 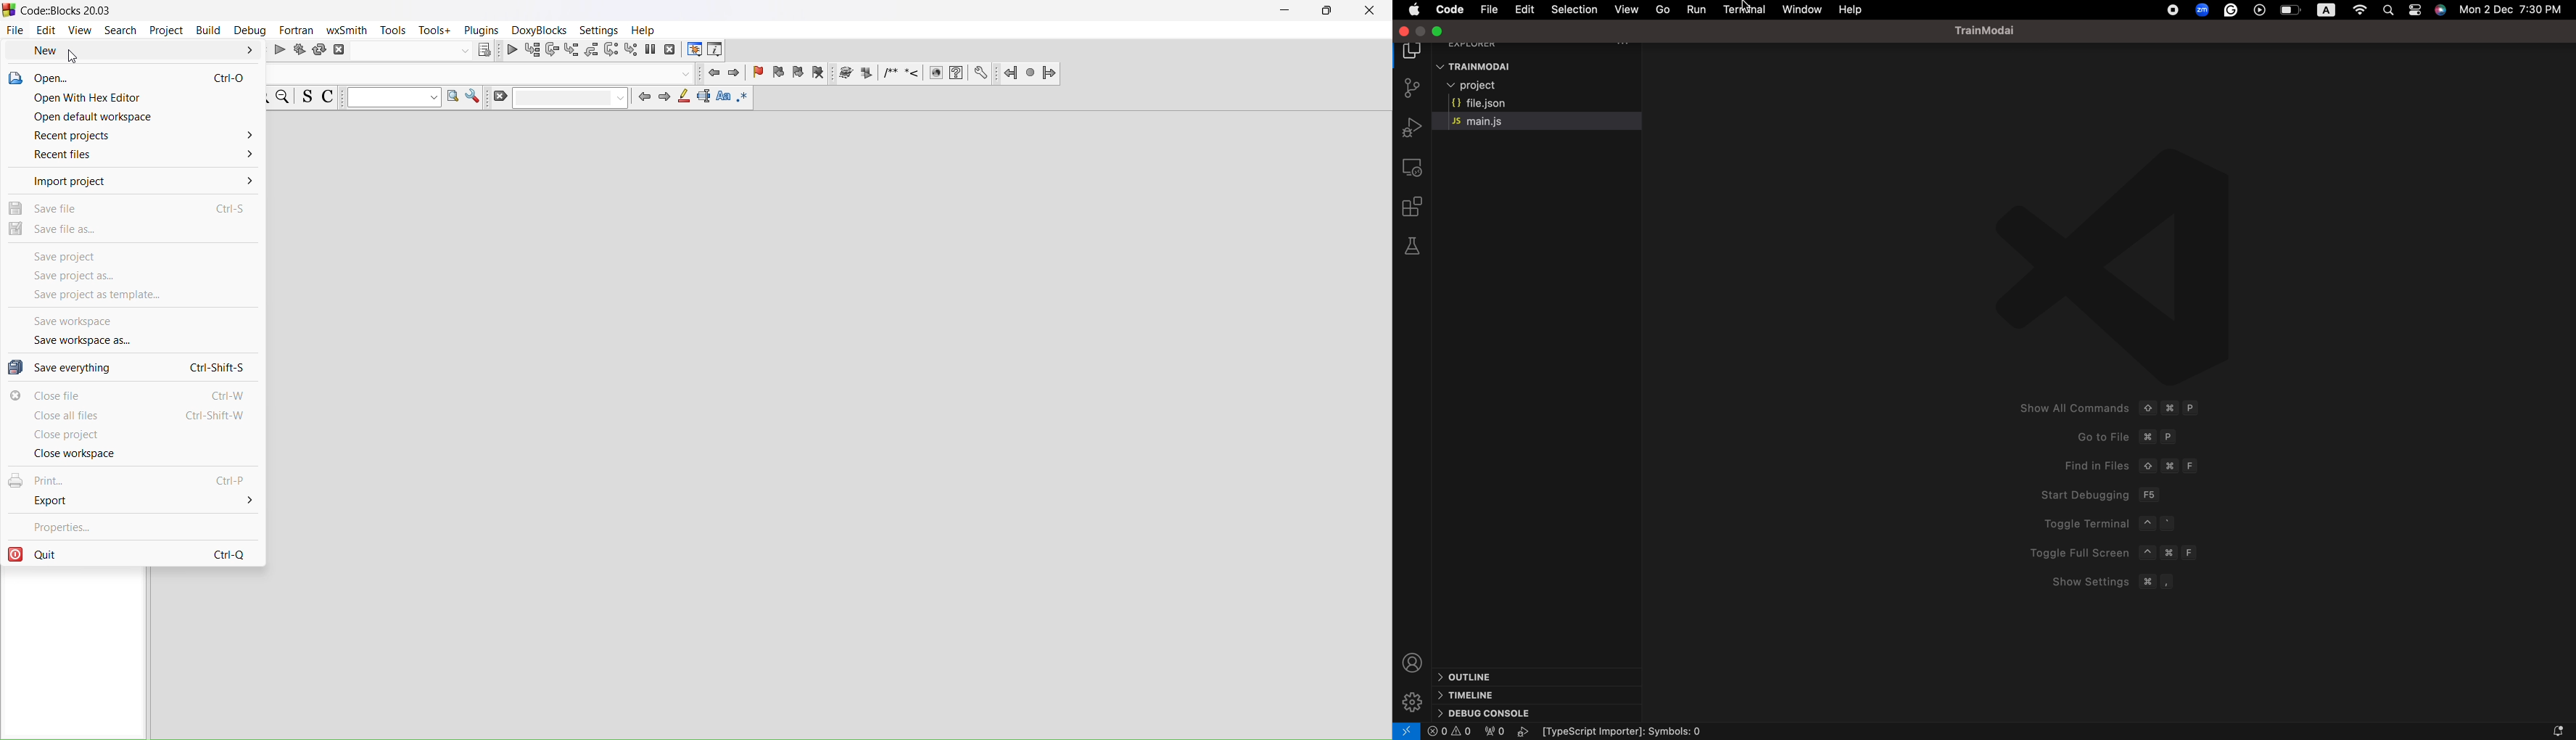 What do you see at coordinates (2416, 12) in the screenshot?
I see `Toggle` at bounding box center [2416, 12].